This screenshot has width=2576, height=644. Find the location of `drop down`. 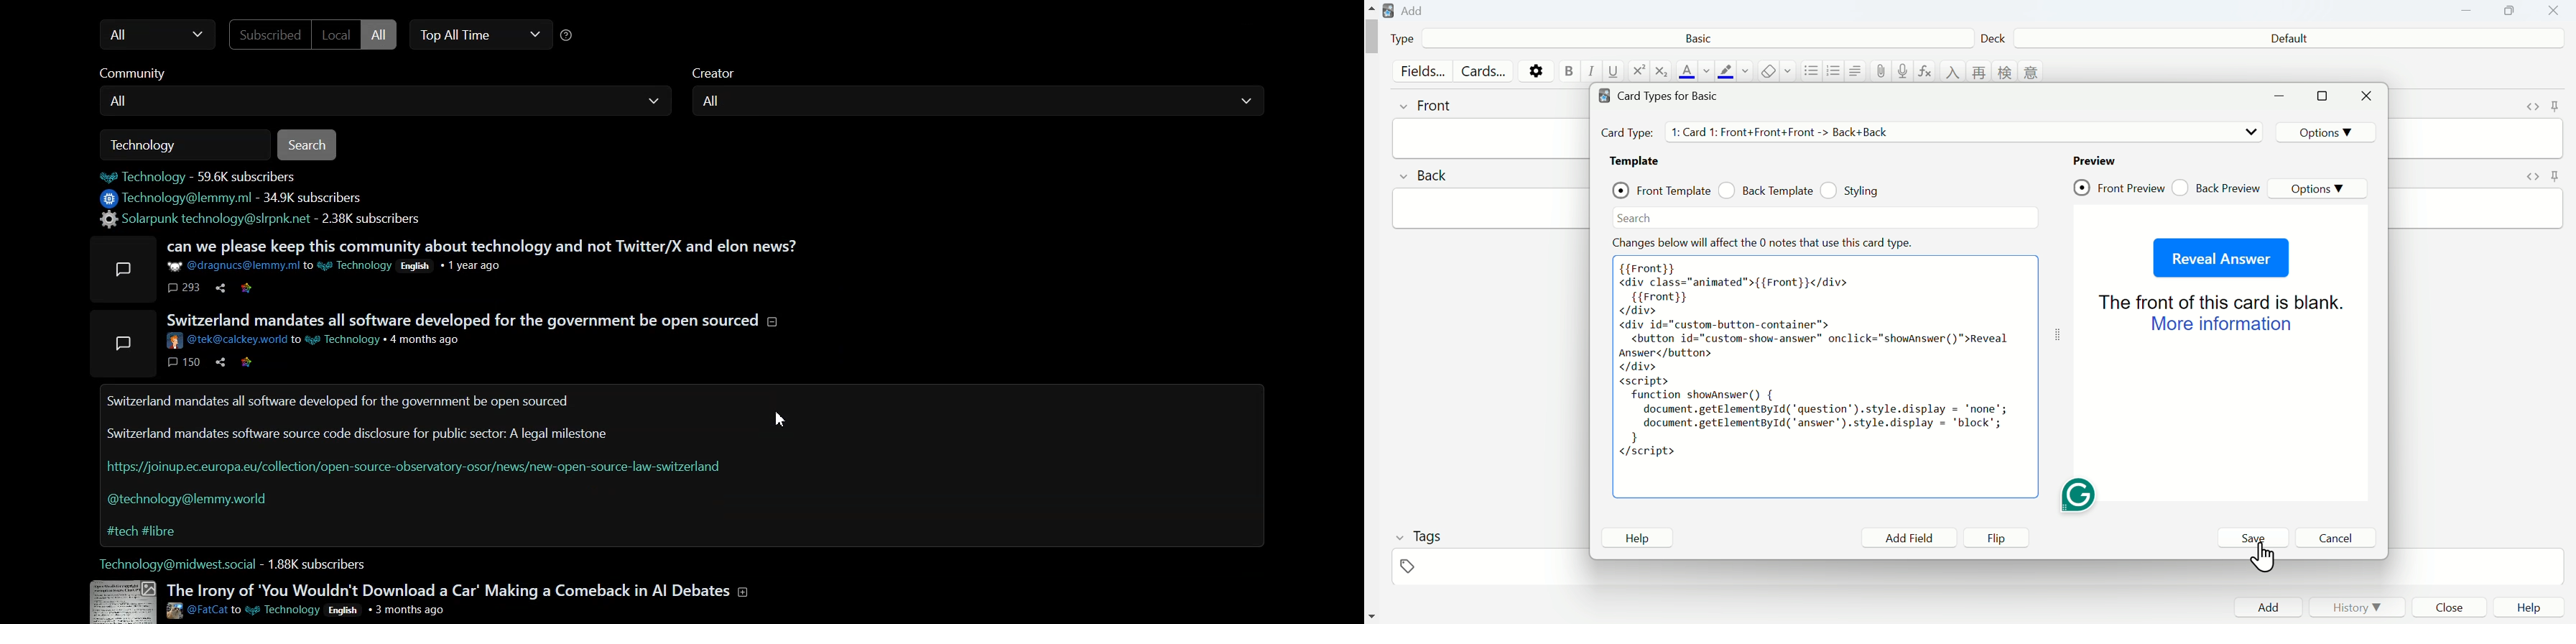

drop down is located at coordinates (2252, 133).